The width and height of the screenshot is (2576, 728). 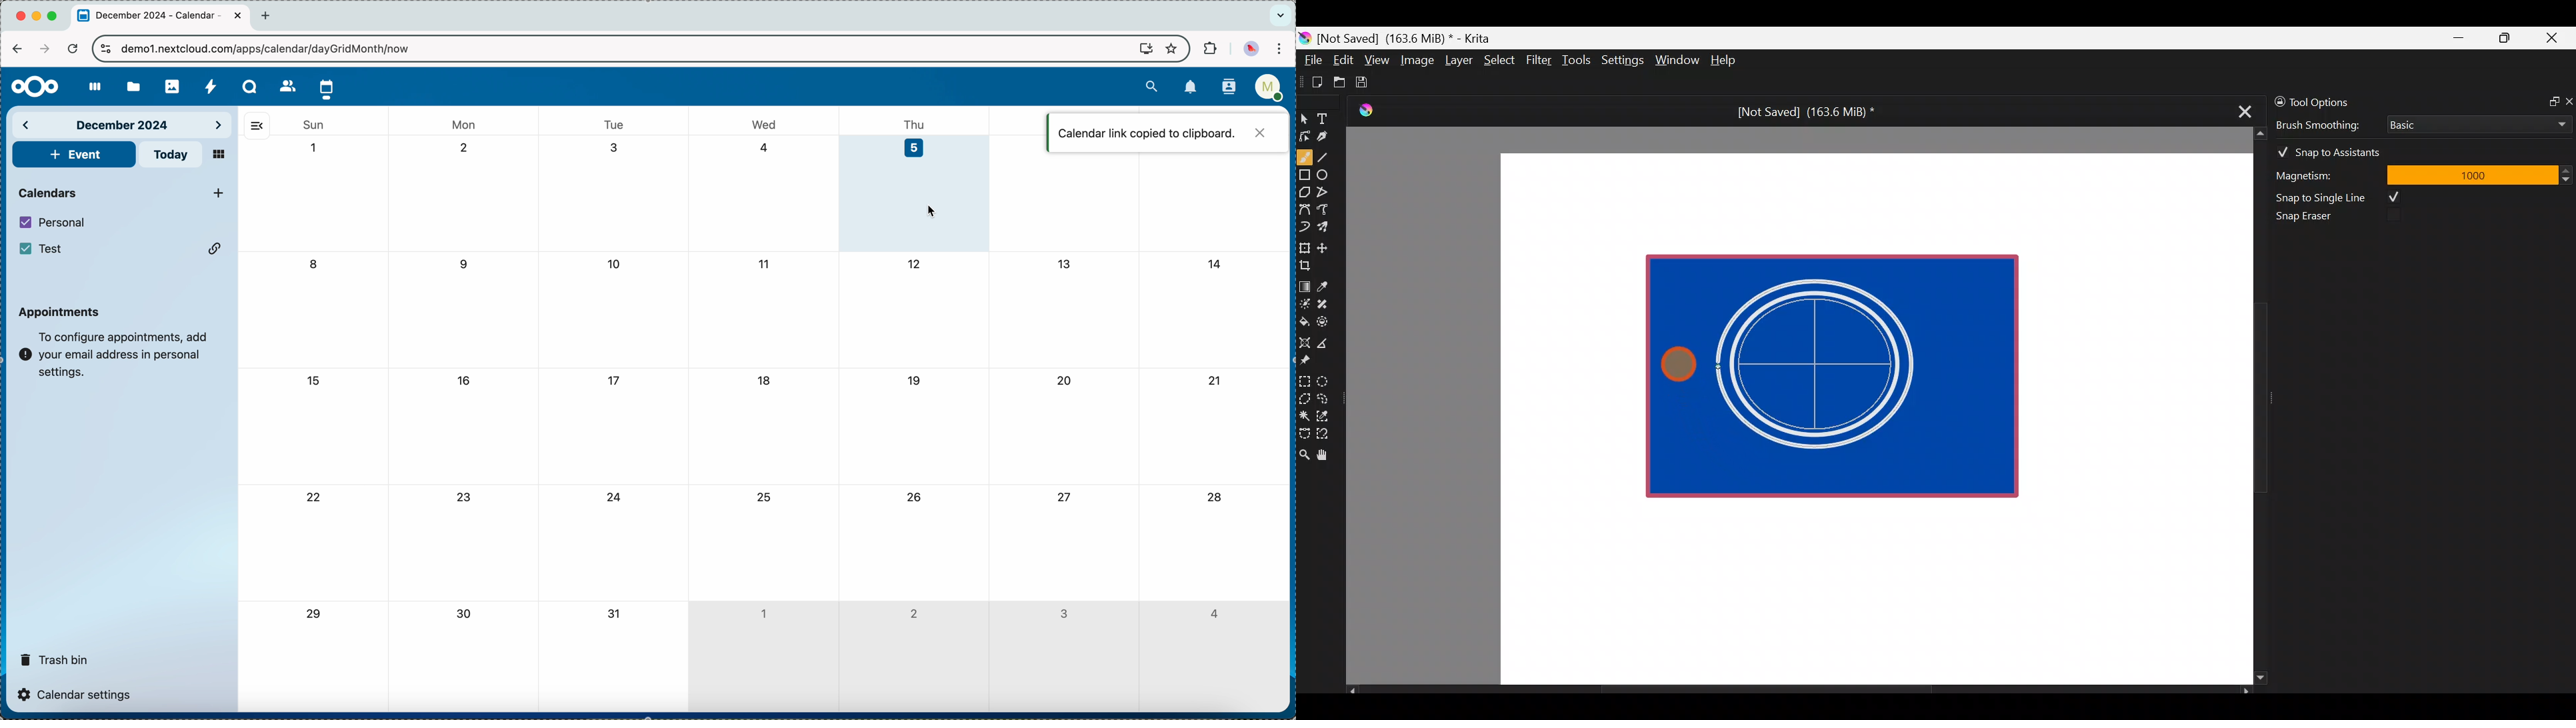 I want to click on profile picture, so click(x=1251, y=48).